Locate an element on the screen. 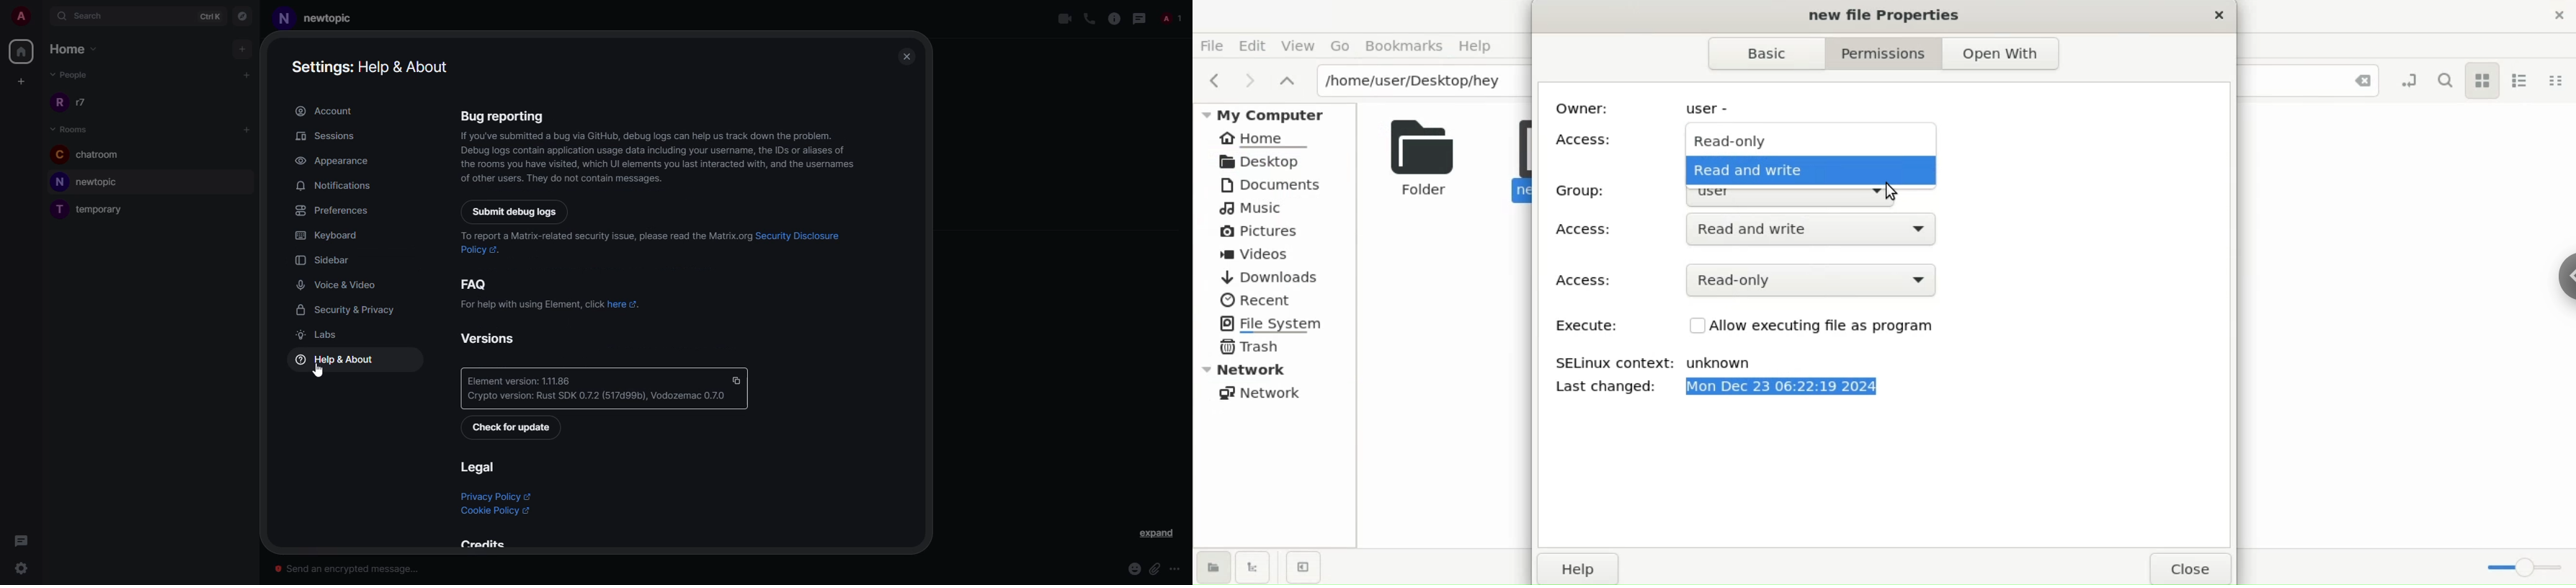  credits is located at coordinates (483, 542).